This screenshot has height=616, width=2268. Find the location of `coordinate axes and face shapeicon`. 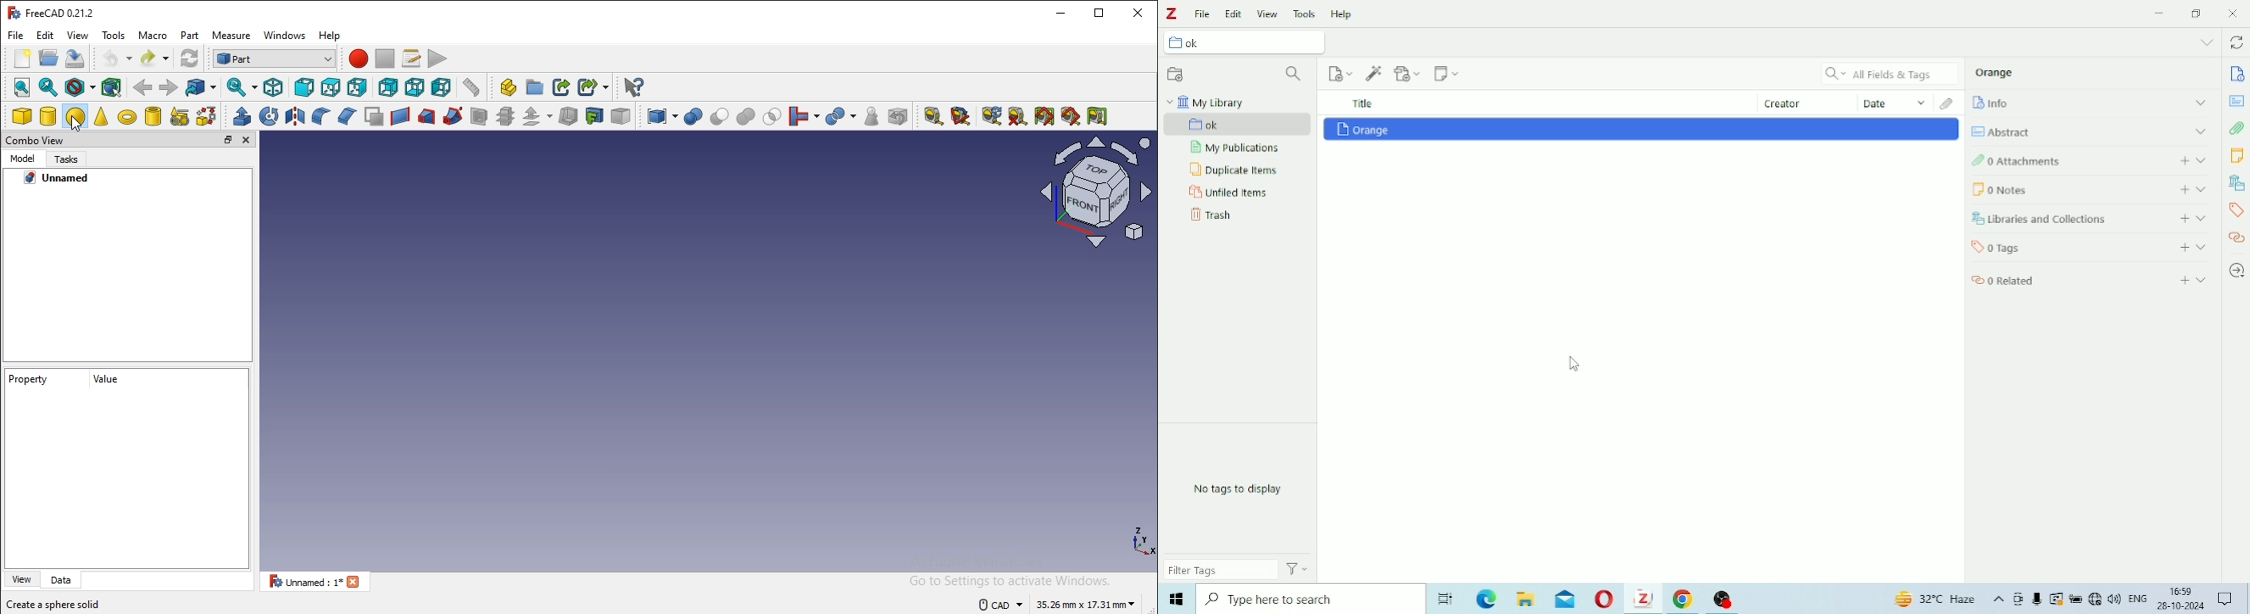

coordinate axes and face shapeicon is located at coordinates (1097, 193).